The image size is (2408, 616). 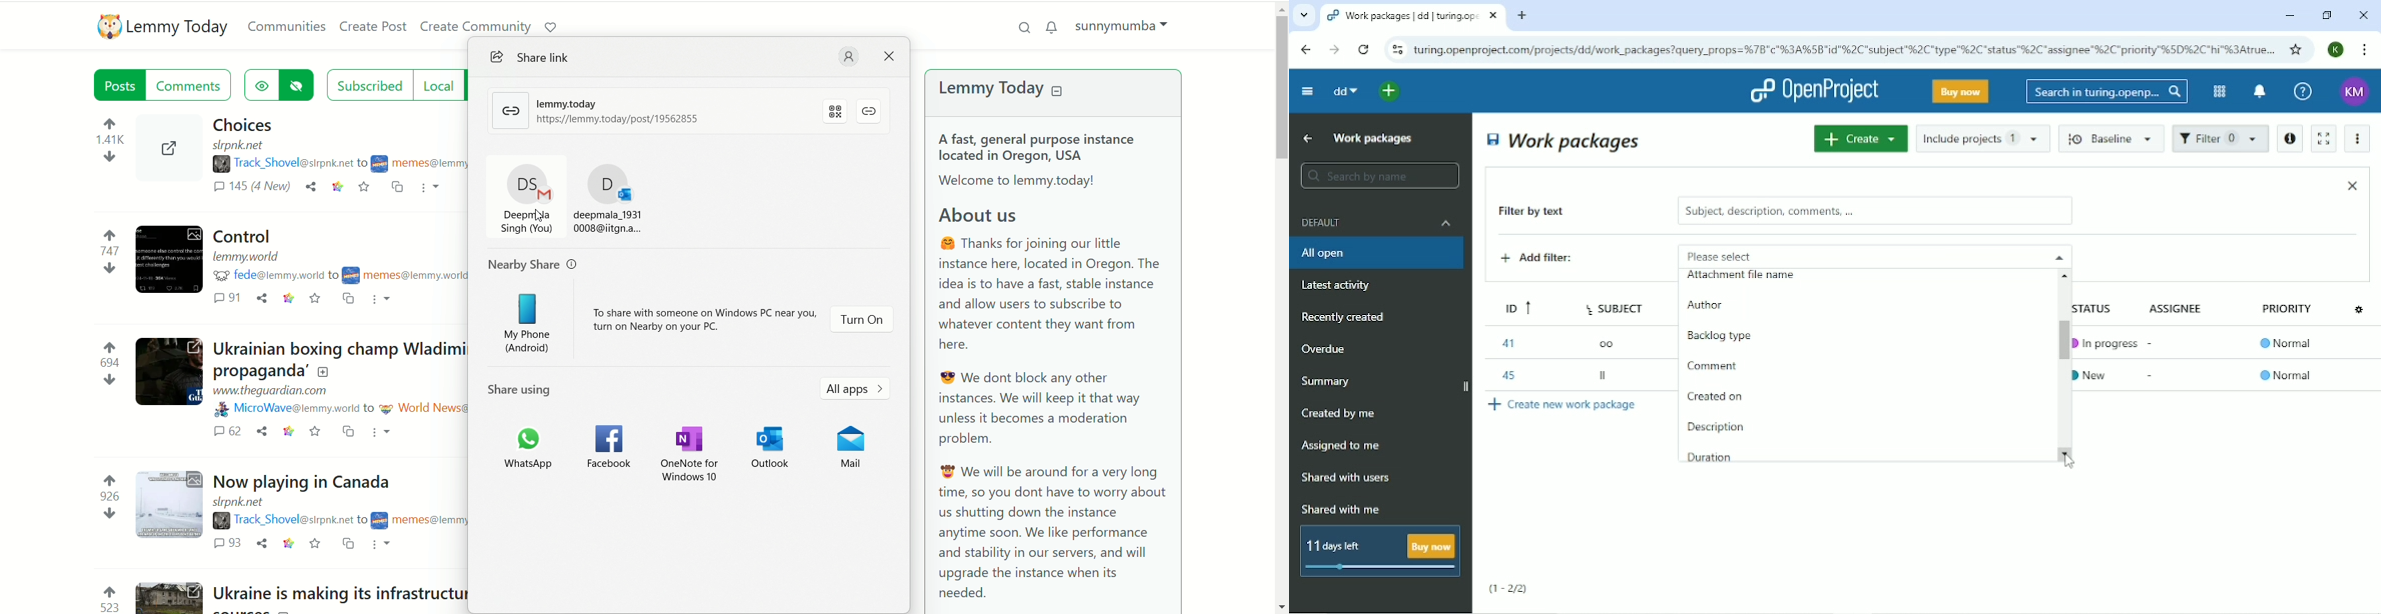 I want to click on link, so click(x=341, y=189).